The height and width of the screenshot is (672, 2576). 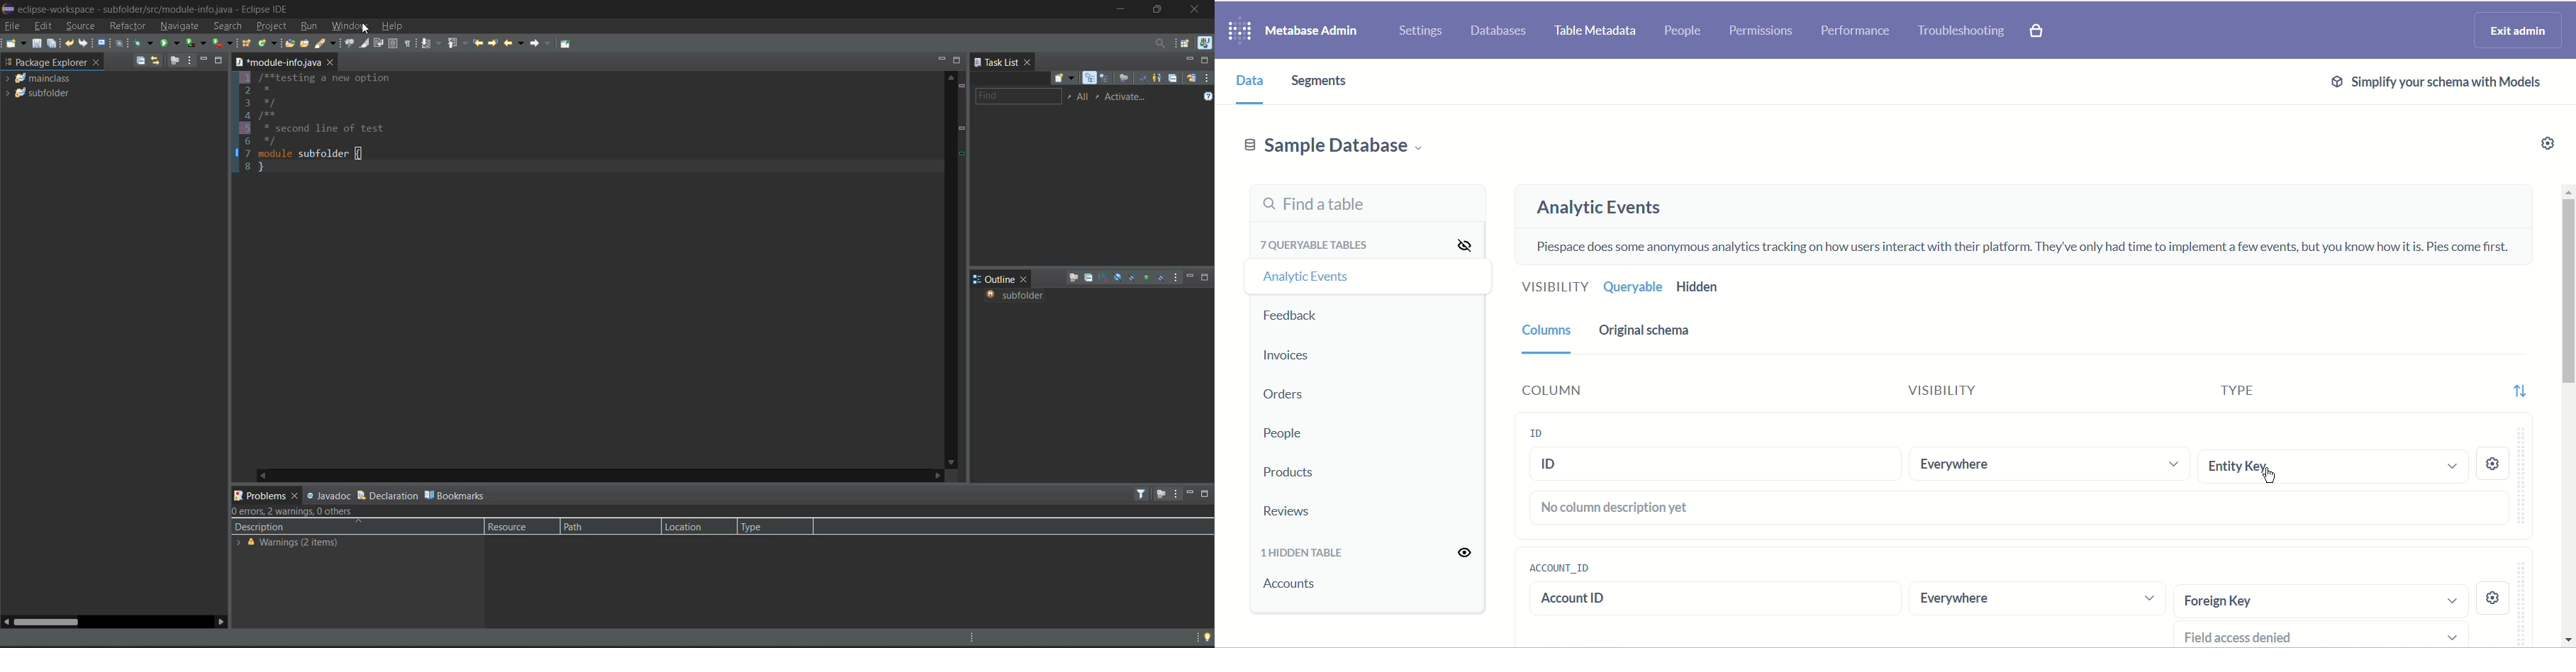 What do you see at coordinates (98, 63) in the screenshot?
I see `close` at bounding box center [98, 63].